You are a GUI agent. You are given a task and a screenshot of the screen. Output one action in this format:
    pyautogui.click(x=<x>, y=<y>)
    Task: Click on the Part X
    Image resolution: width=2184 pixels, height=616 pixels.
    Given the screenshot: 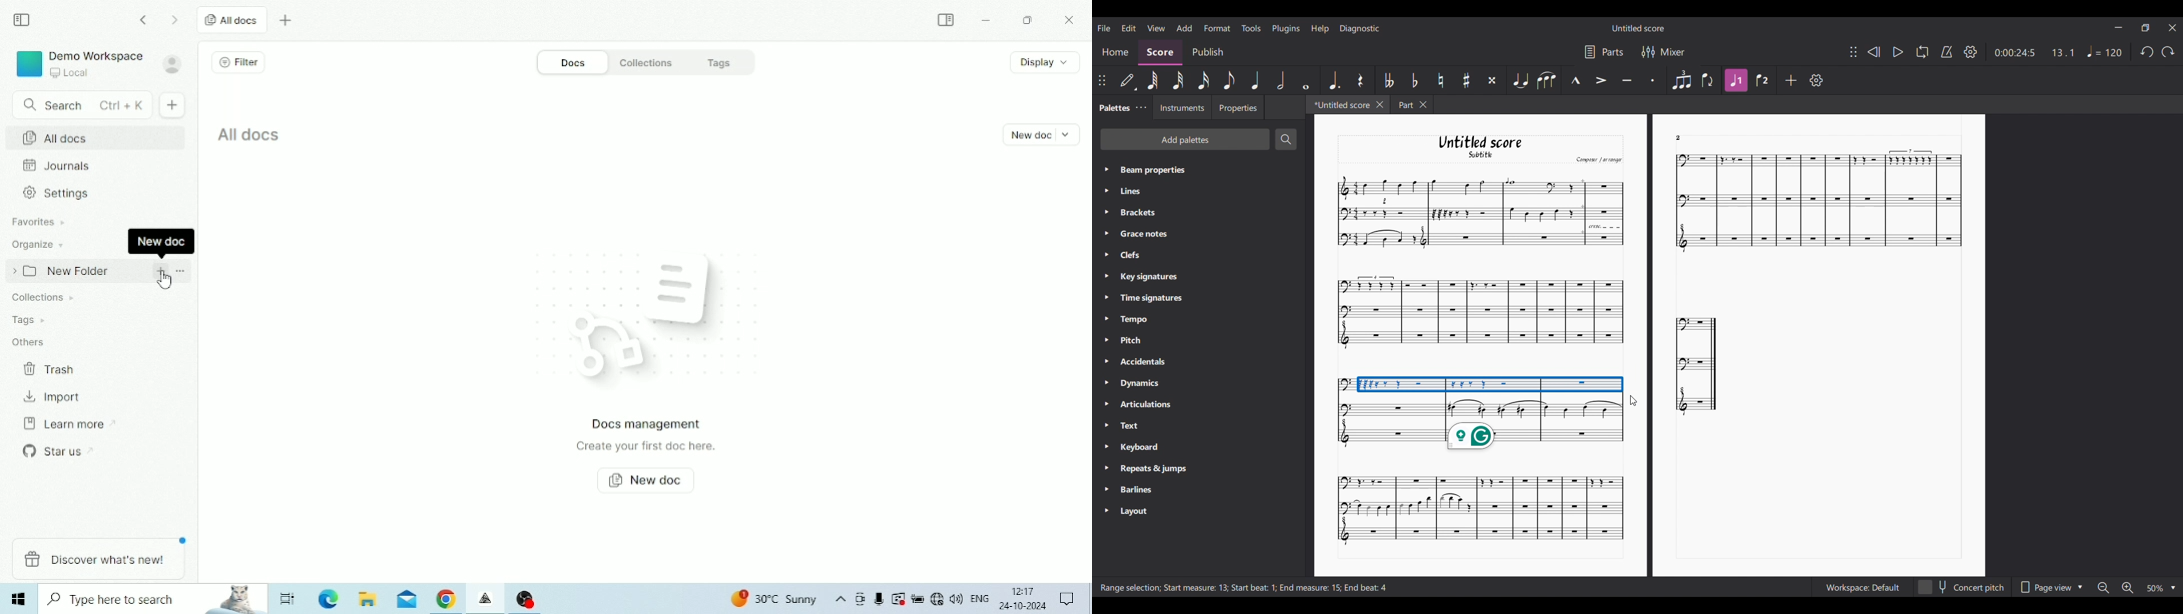 What is the action you would take?
    pyautogui.click(x=1412, y=105)
    